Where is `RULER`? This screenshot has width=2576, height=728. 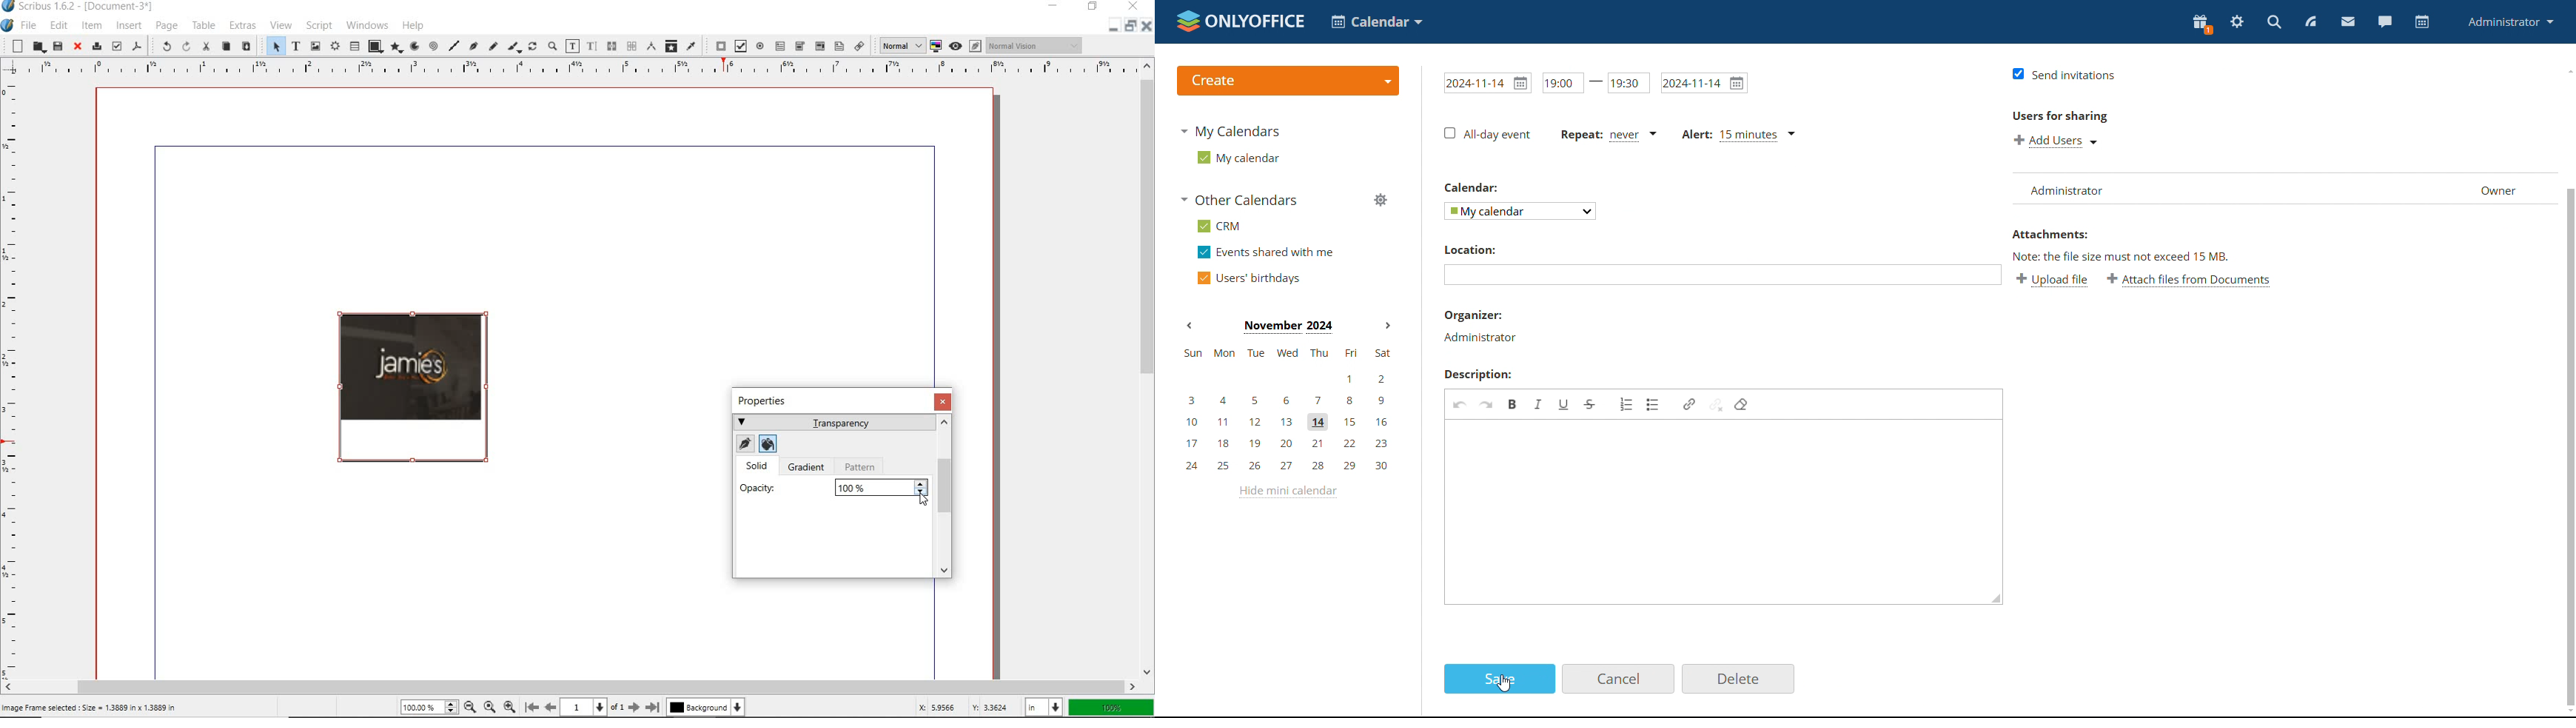
RULER is located at coordinates (14, 376).